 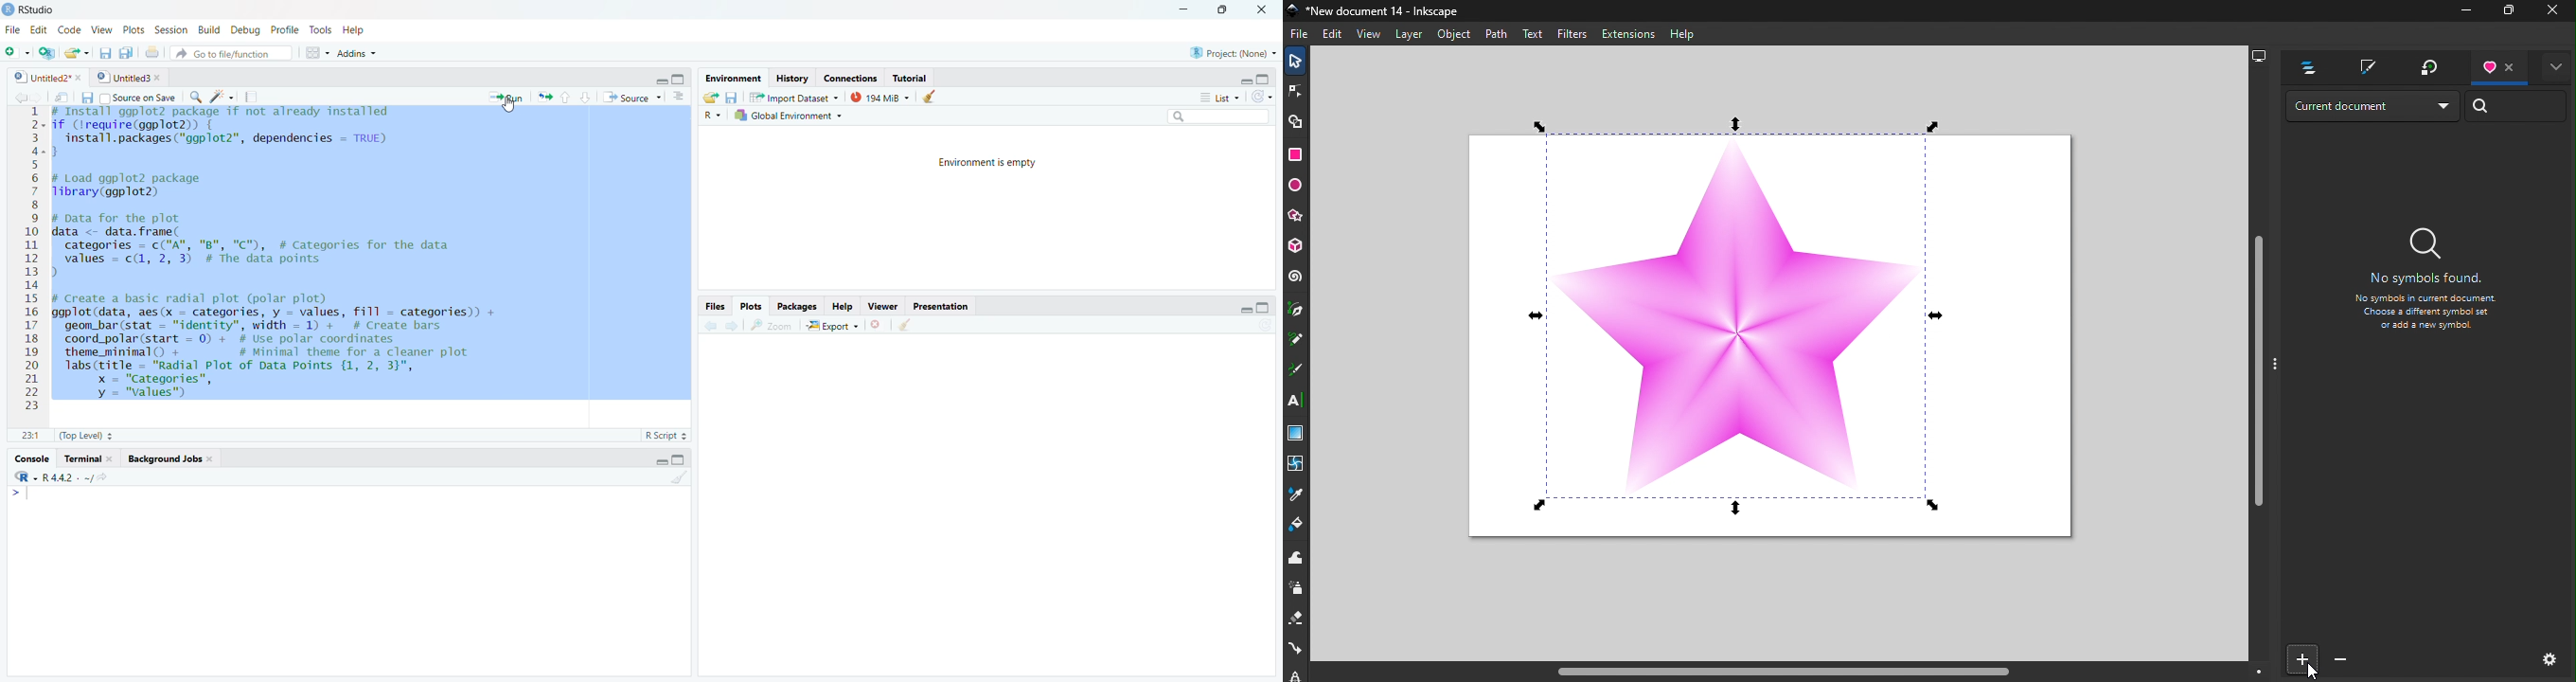 What do you see at coordinates (207, 29) in the screenshot?
I see `Build` at bounding box center [207, 29].